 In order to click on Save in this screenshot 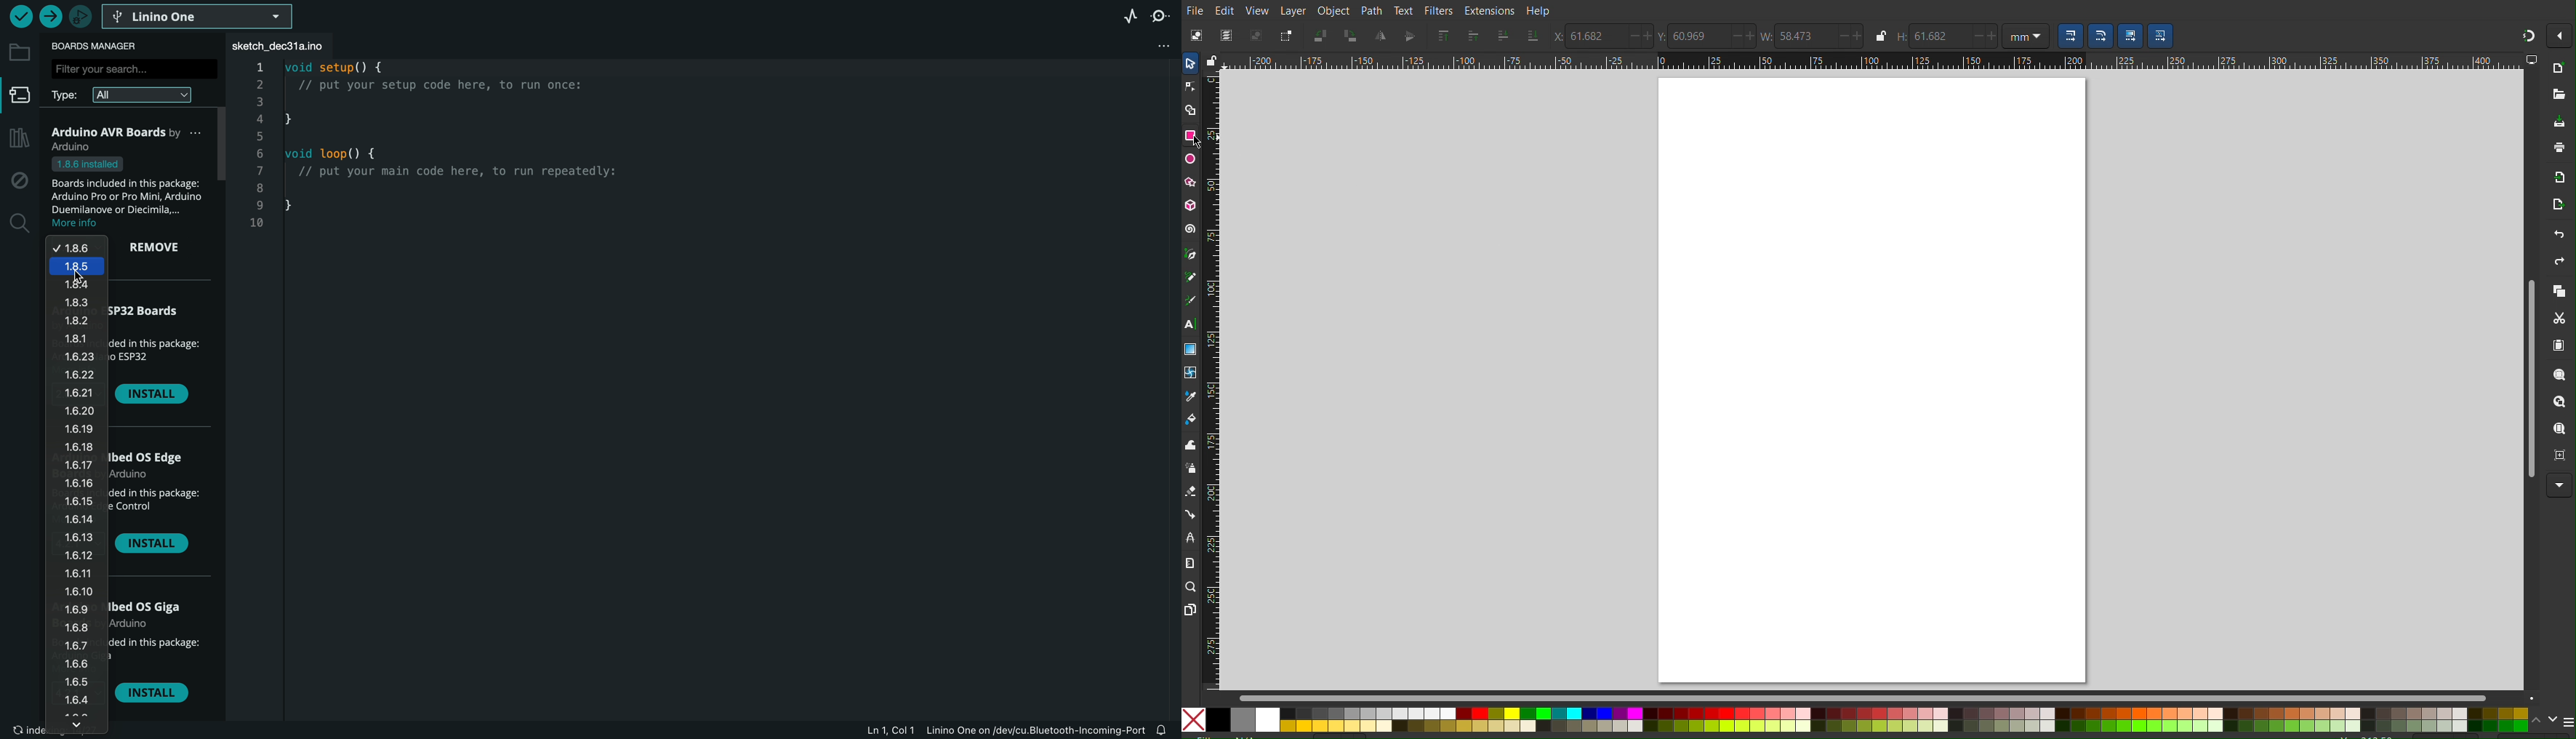, I will do `click(2556, 122)`.